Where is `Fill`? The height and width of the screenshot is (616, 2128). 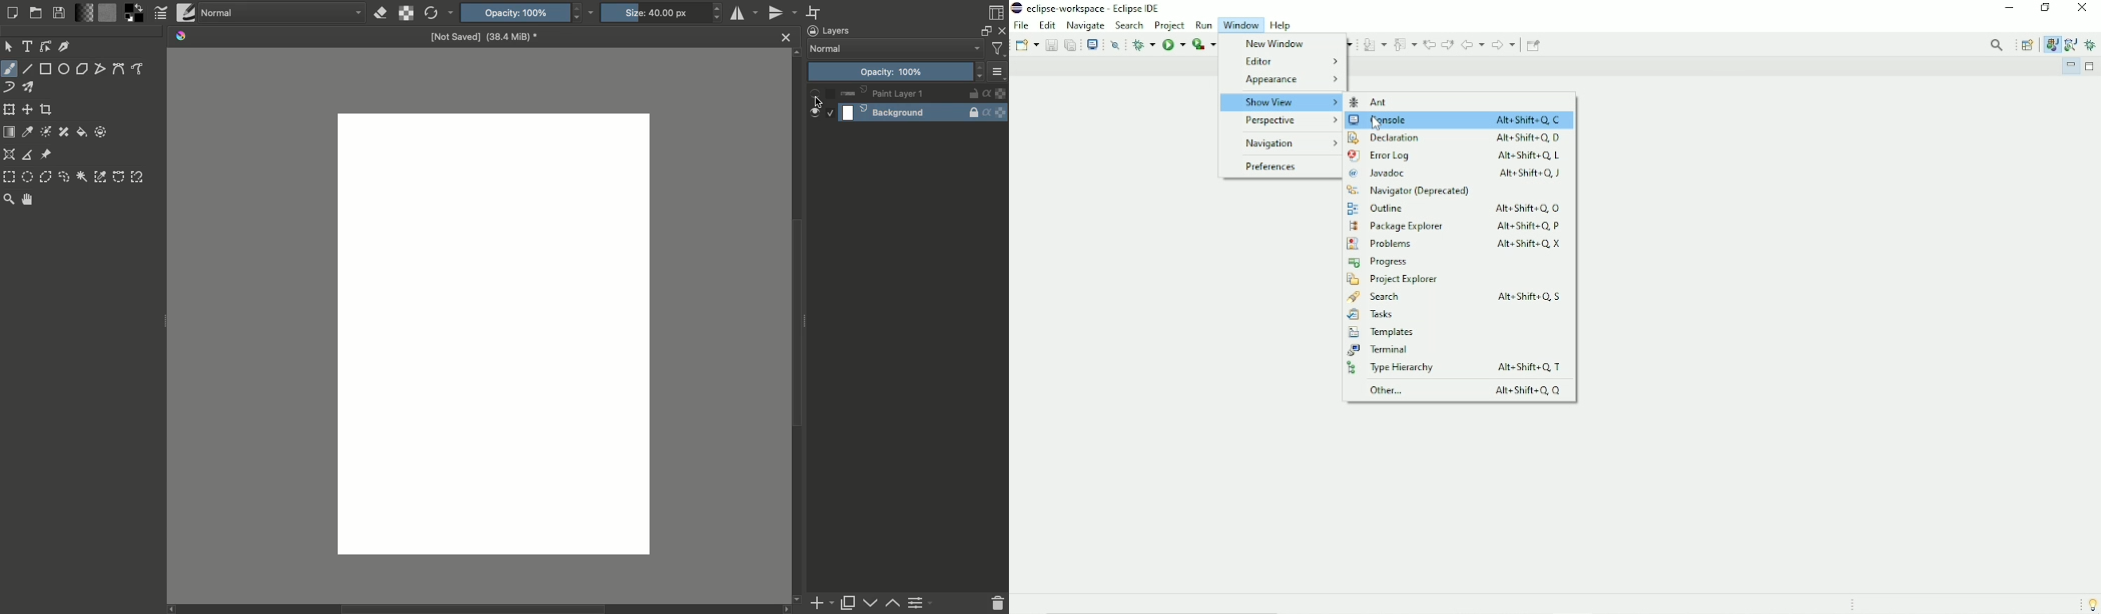 Fill is located at coordinates (83, 133).